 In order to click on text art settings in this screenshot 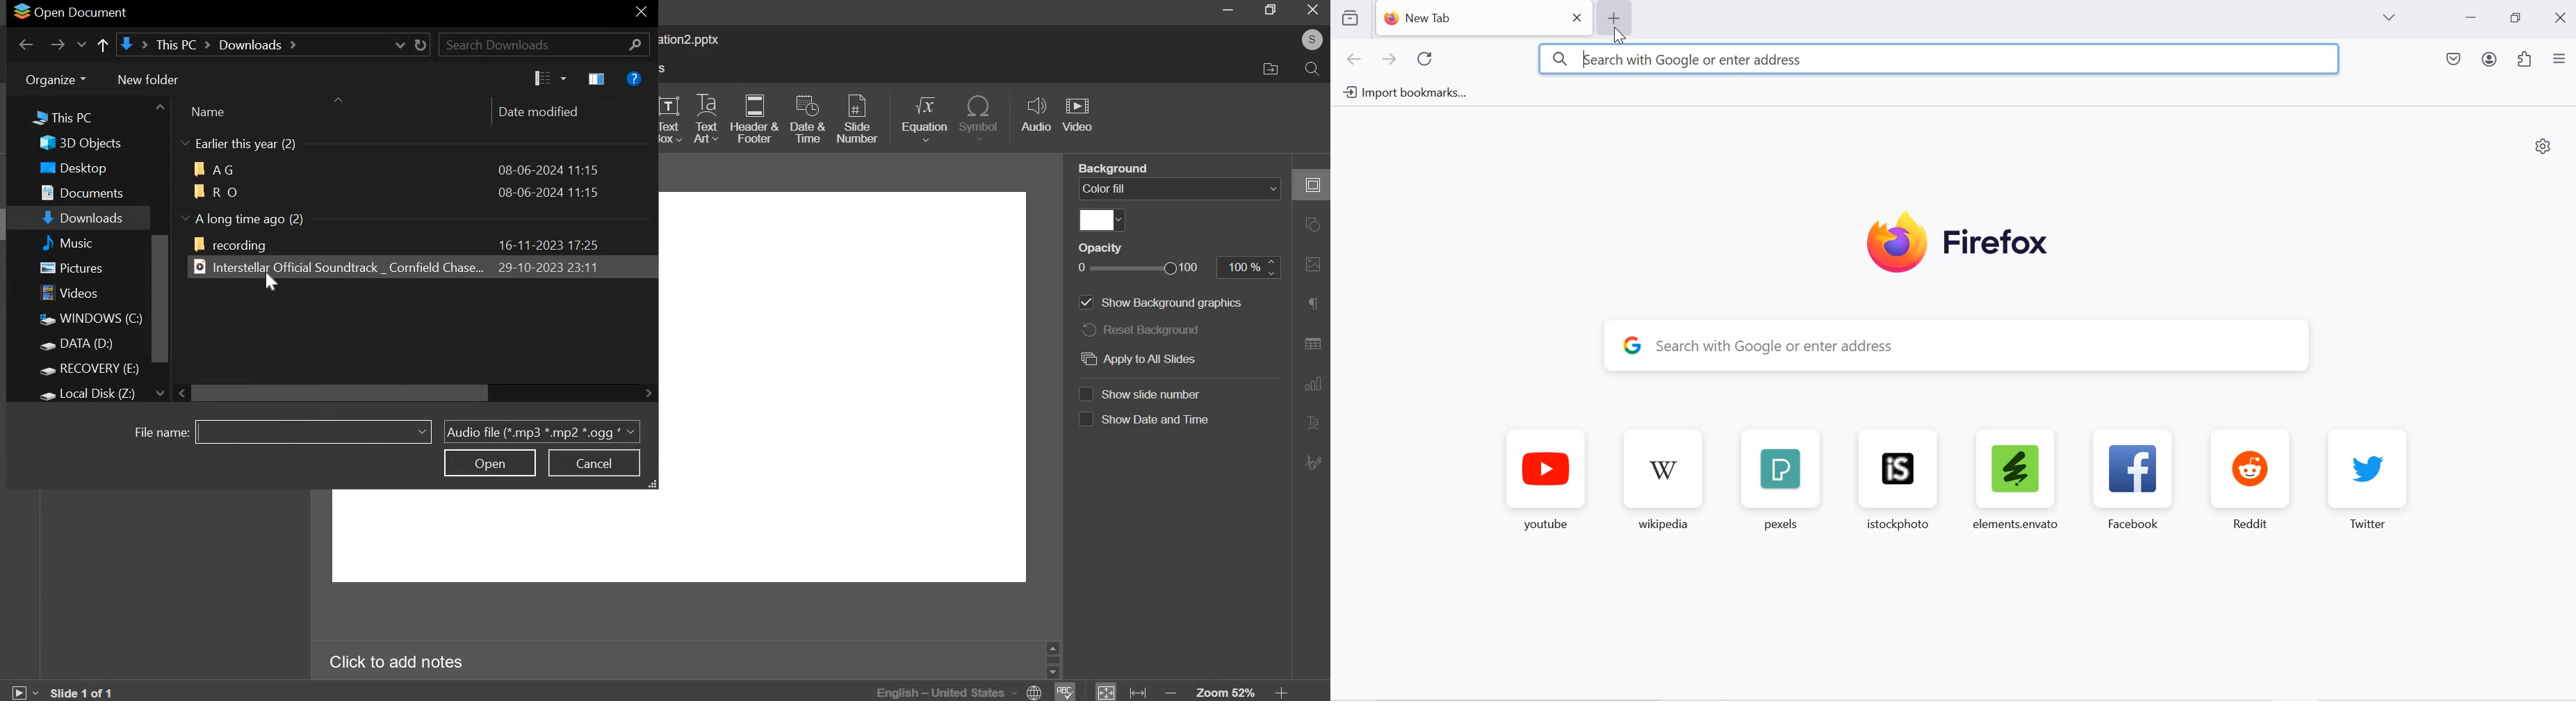, I will do `click(1311, 422)`.